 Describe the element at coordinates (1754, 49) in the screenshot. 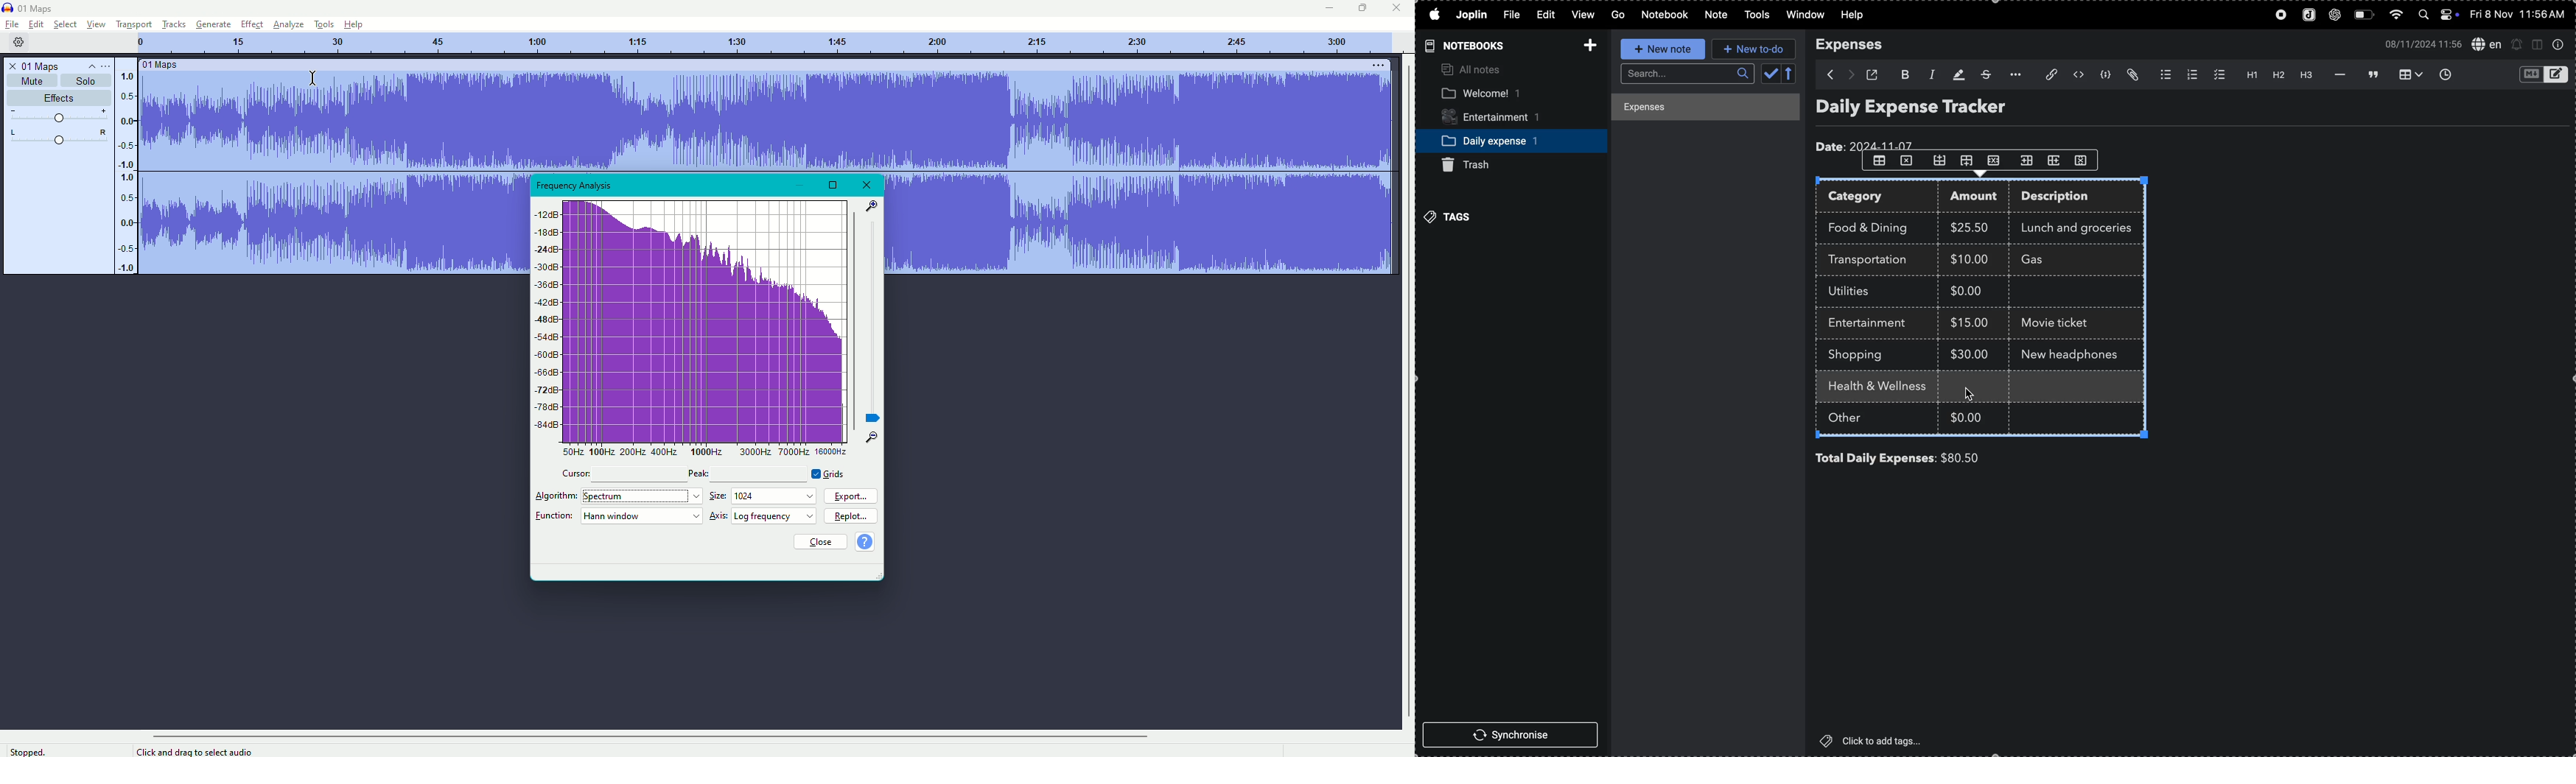

I see `new to do` at that location.